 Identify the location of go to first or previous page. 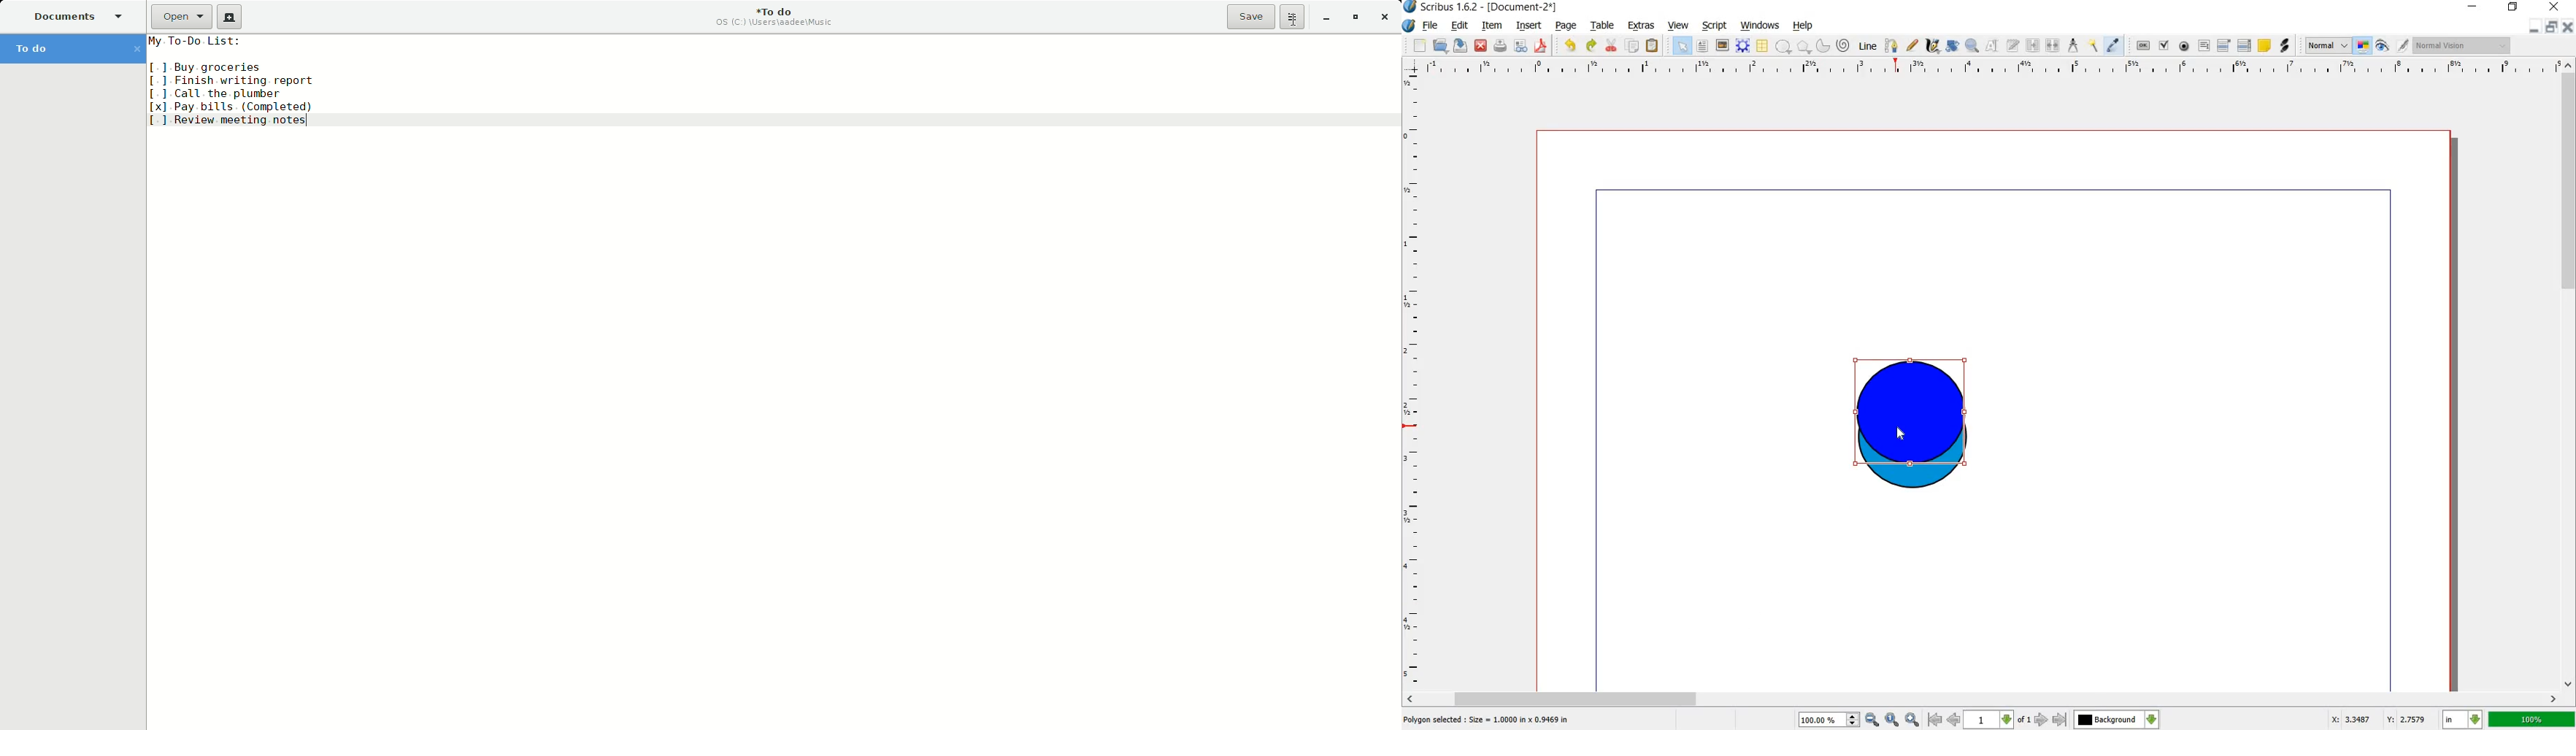
(1944, 720).